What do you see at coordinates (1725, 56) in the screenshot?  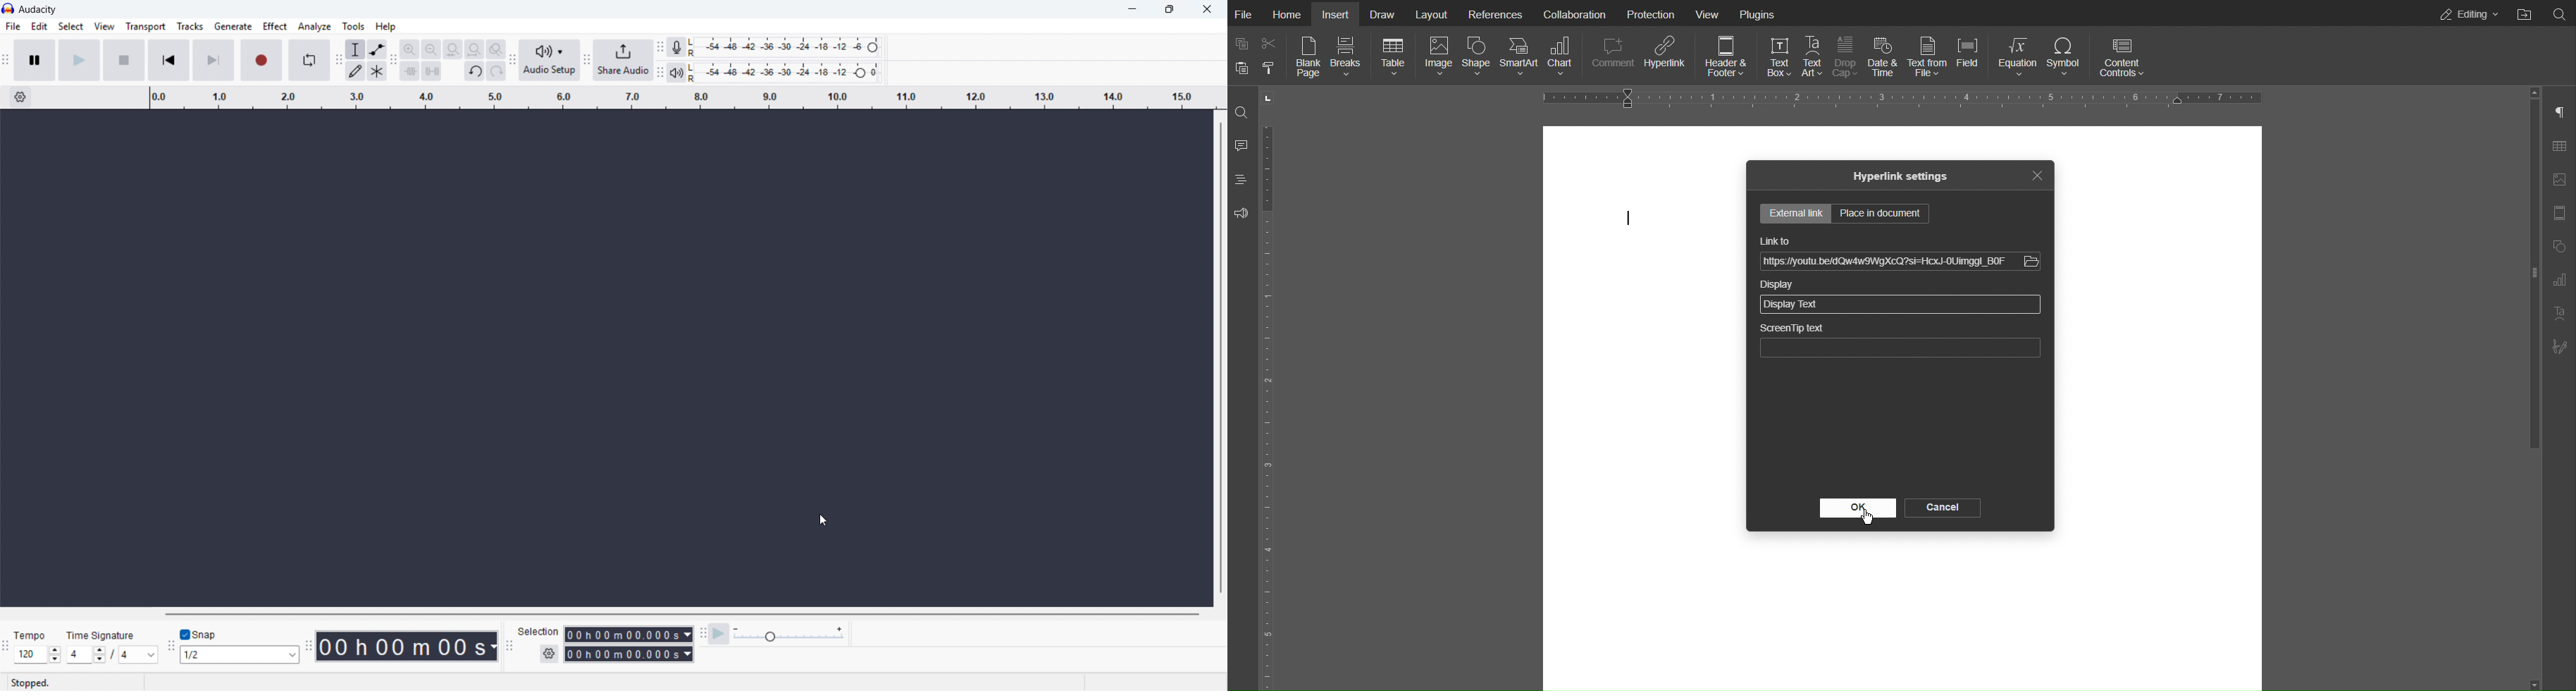 I see `Header & Footer` at bounding box center [1725, 56].